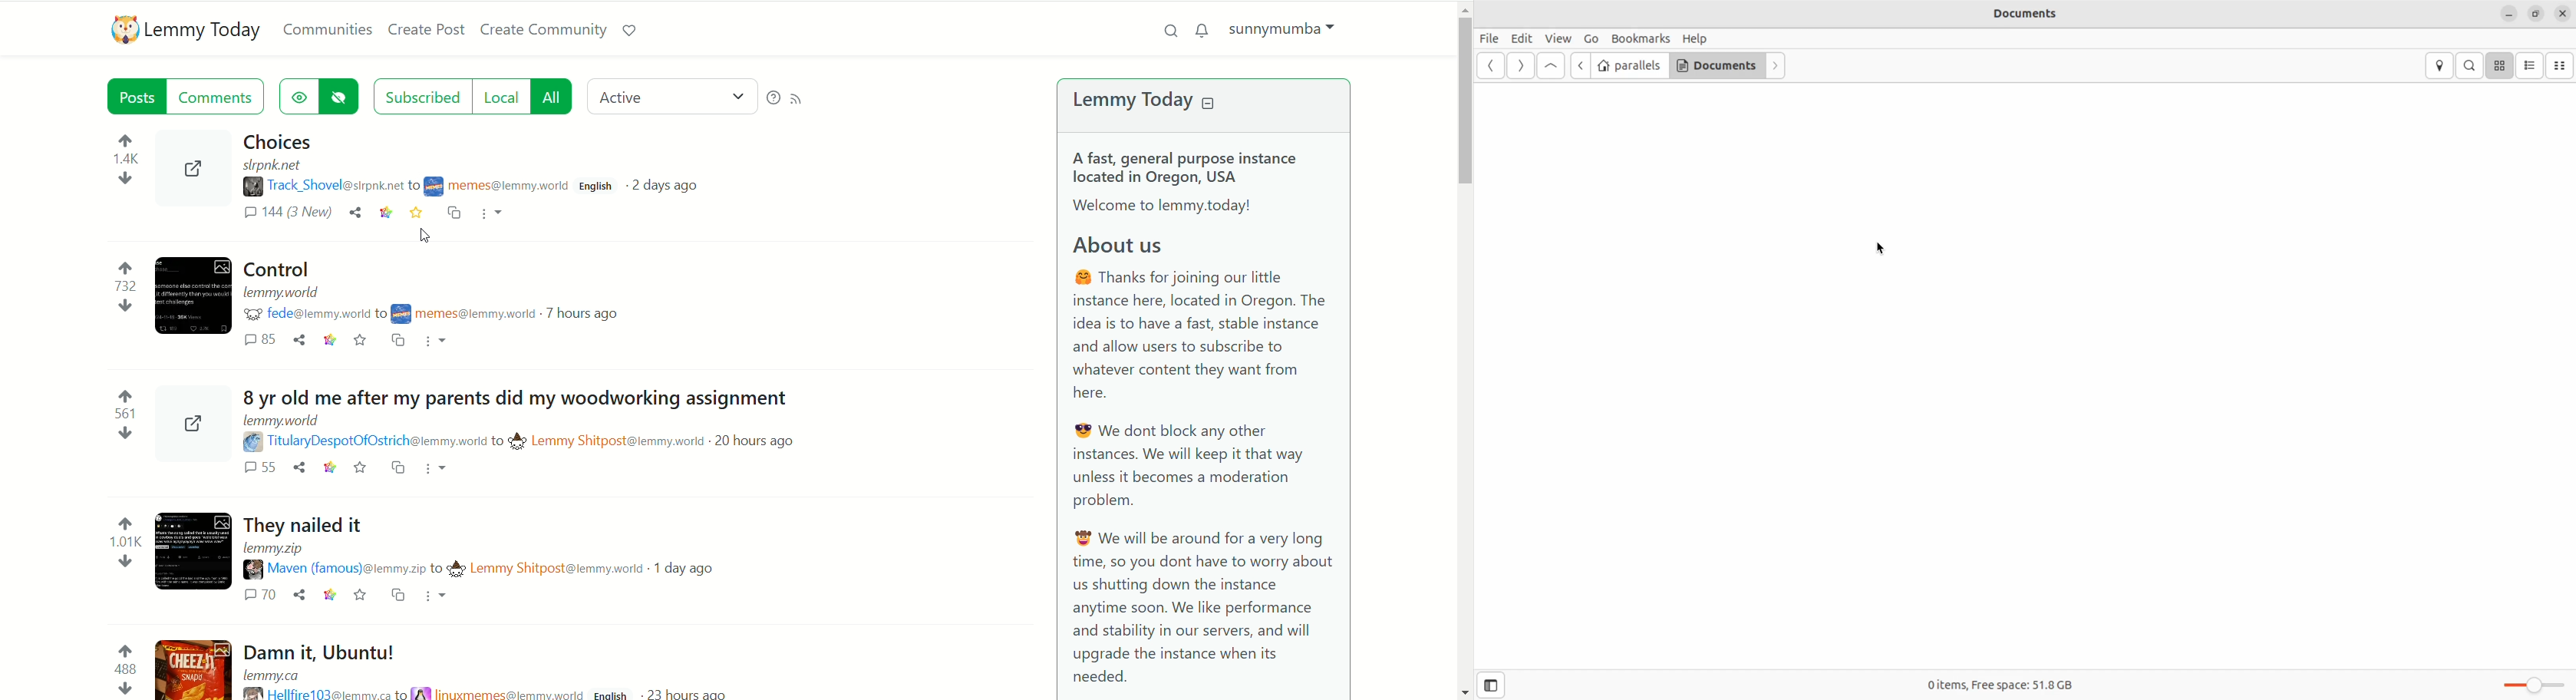 The height and width of the screenshot is (700, 2576). What do you see at coordinates (1551, 66) in the screenshot?
I see `go to first file` at bounding box center [1551, 66].